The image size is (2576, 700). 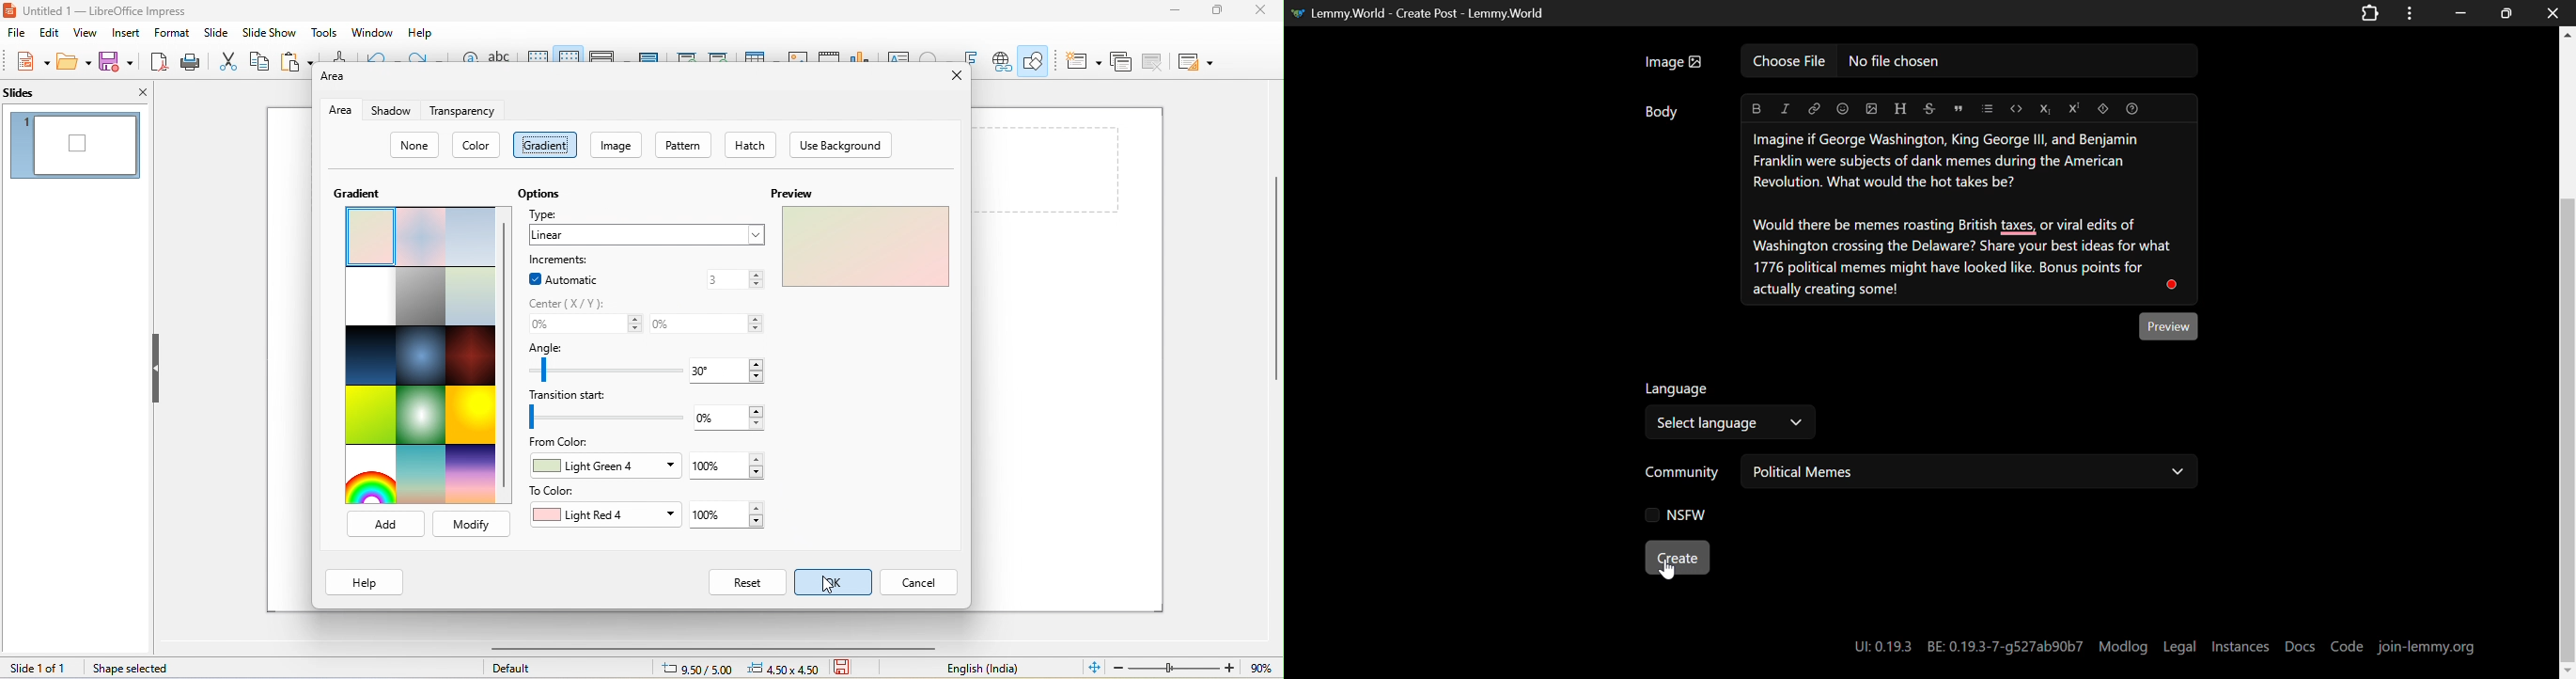 I want to click on save, so click(x=848, y=669).